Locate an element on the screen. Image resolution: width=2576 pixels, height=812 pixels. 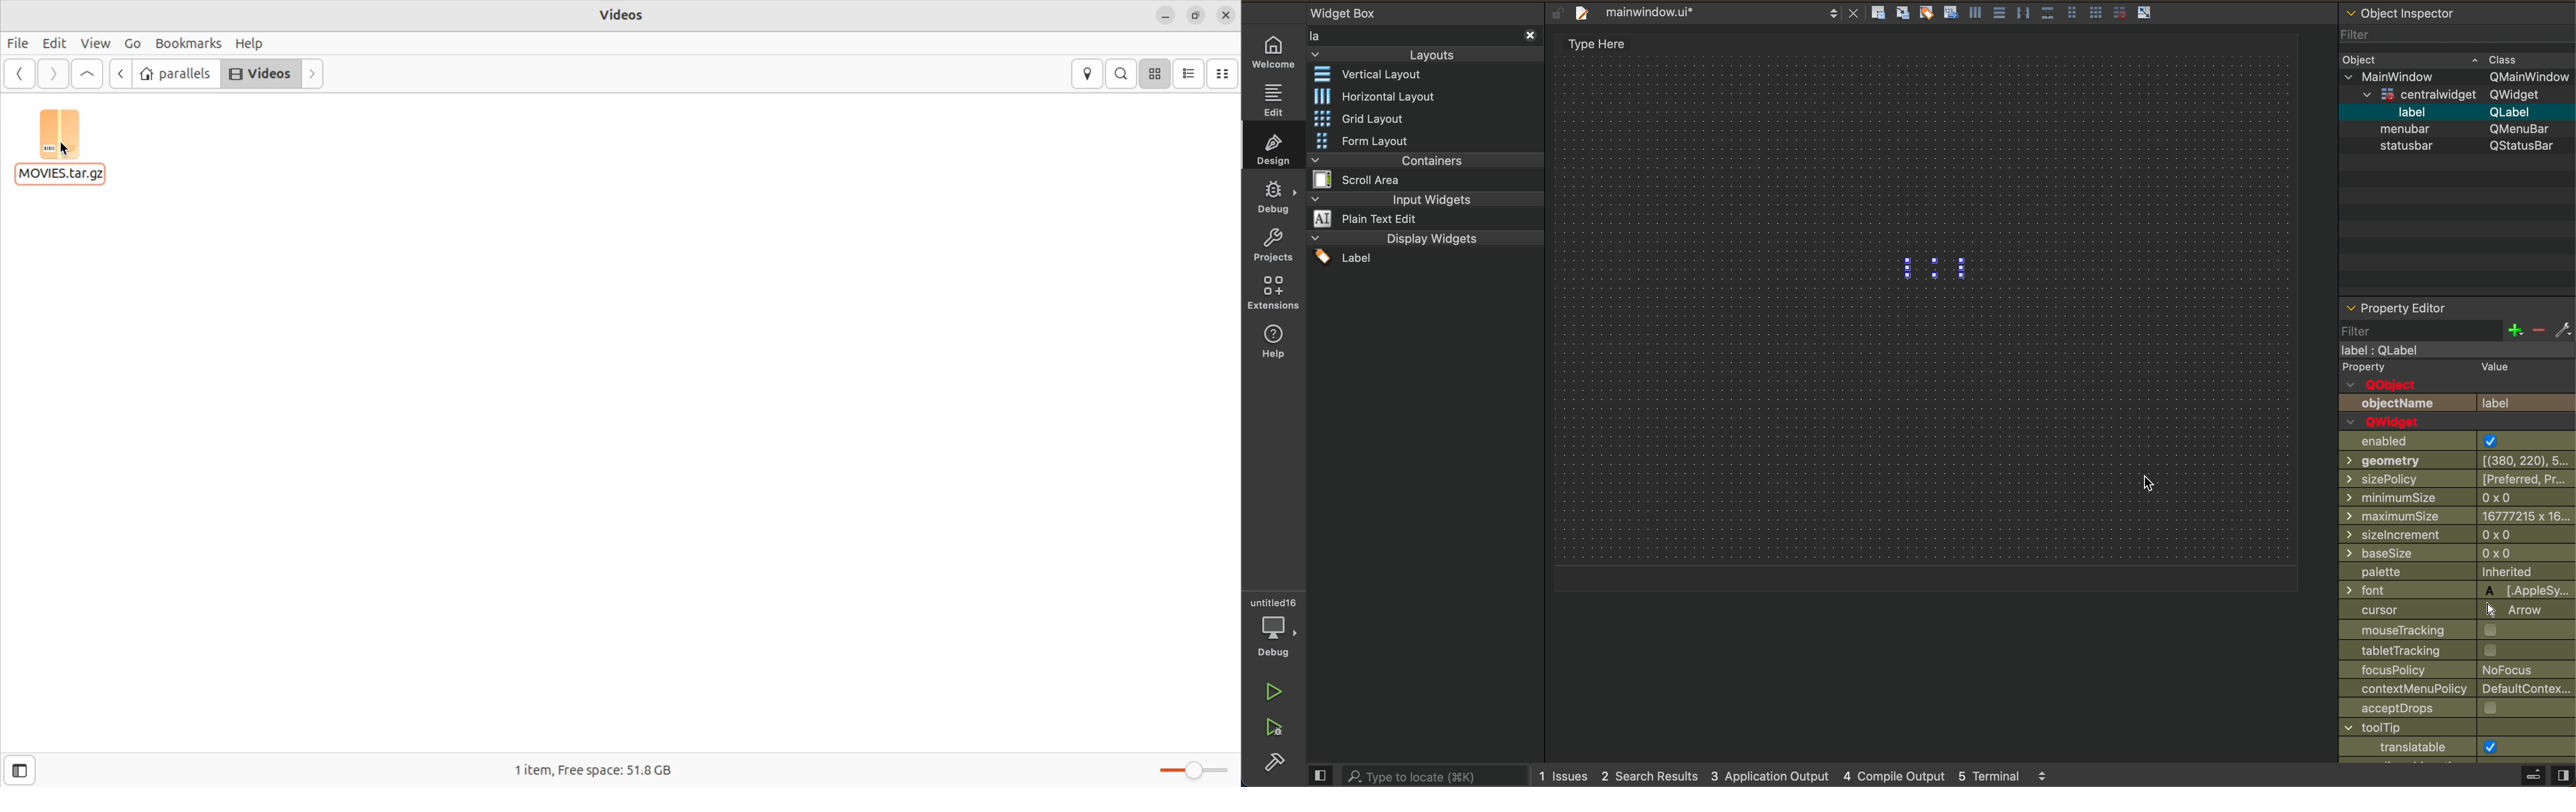
enabled is located at coordinates (2456, 441).